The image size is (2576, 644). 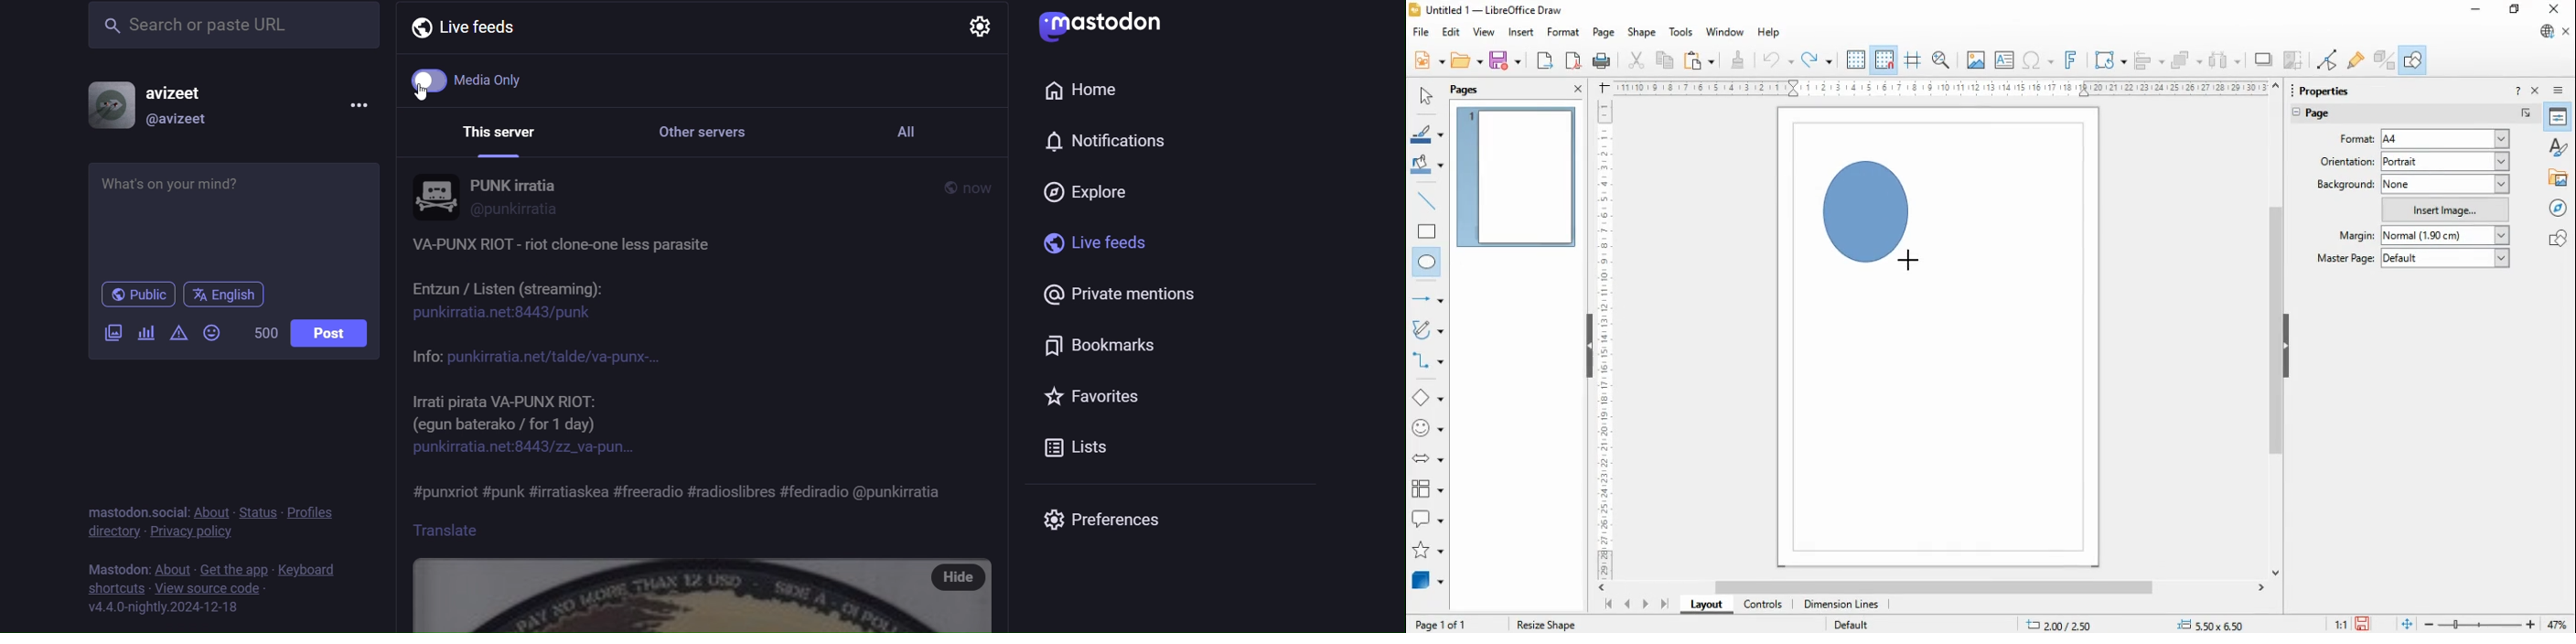 I want to click on Lists, so click(x=1078, y=447).